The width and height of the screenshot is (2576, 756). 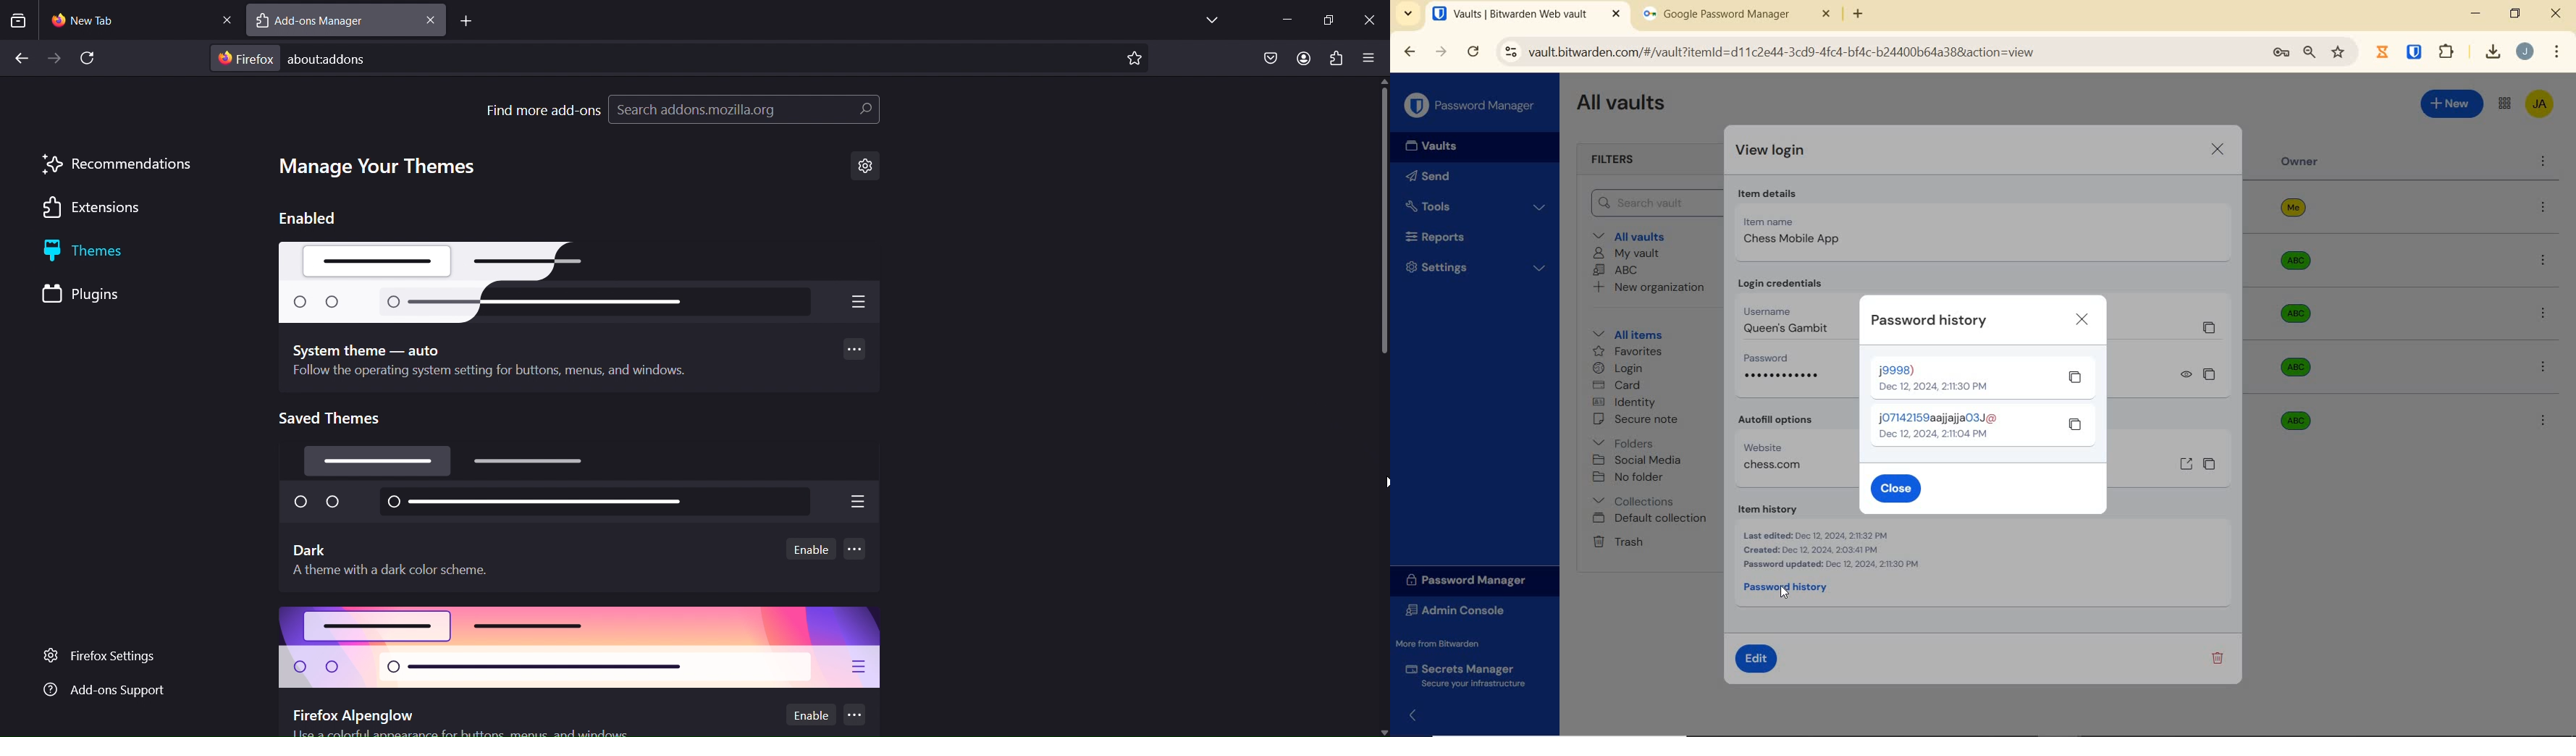 I want to click on social media, so click(x=1638, y=460).